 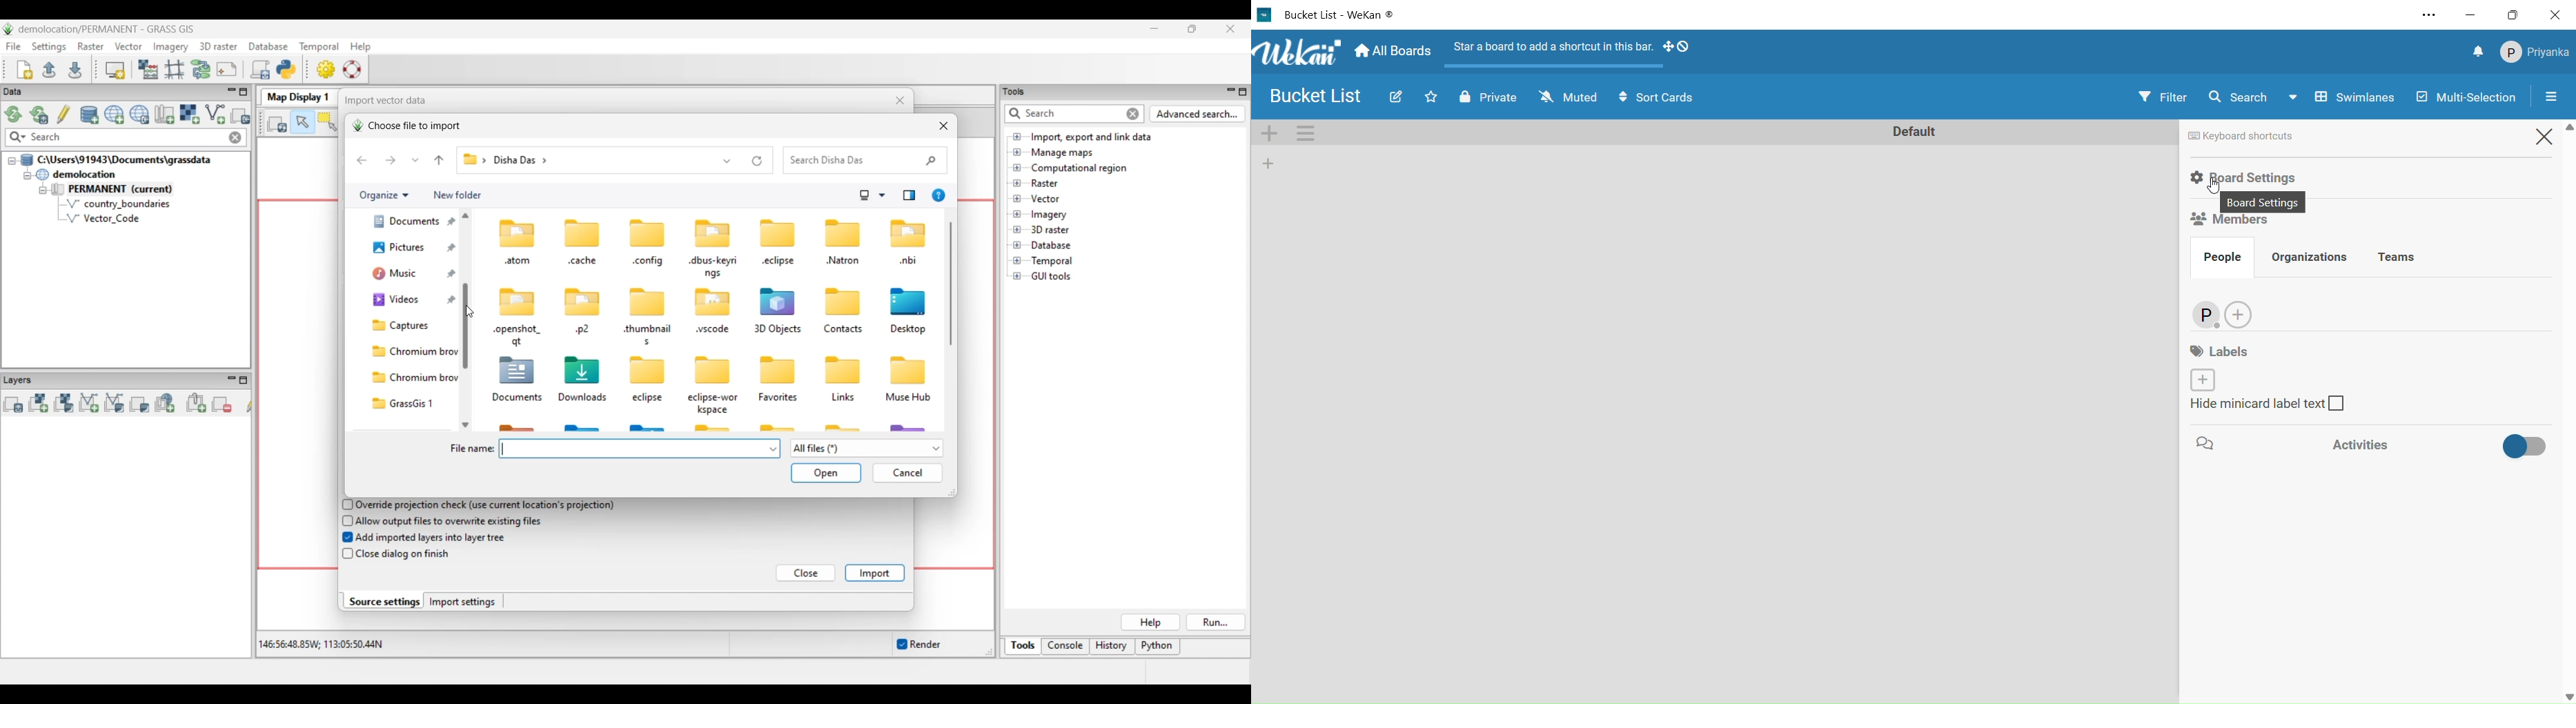 I want to click on admin, so click(x=2205, y=314).